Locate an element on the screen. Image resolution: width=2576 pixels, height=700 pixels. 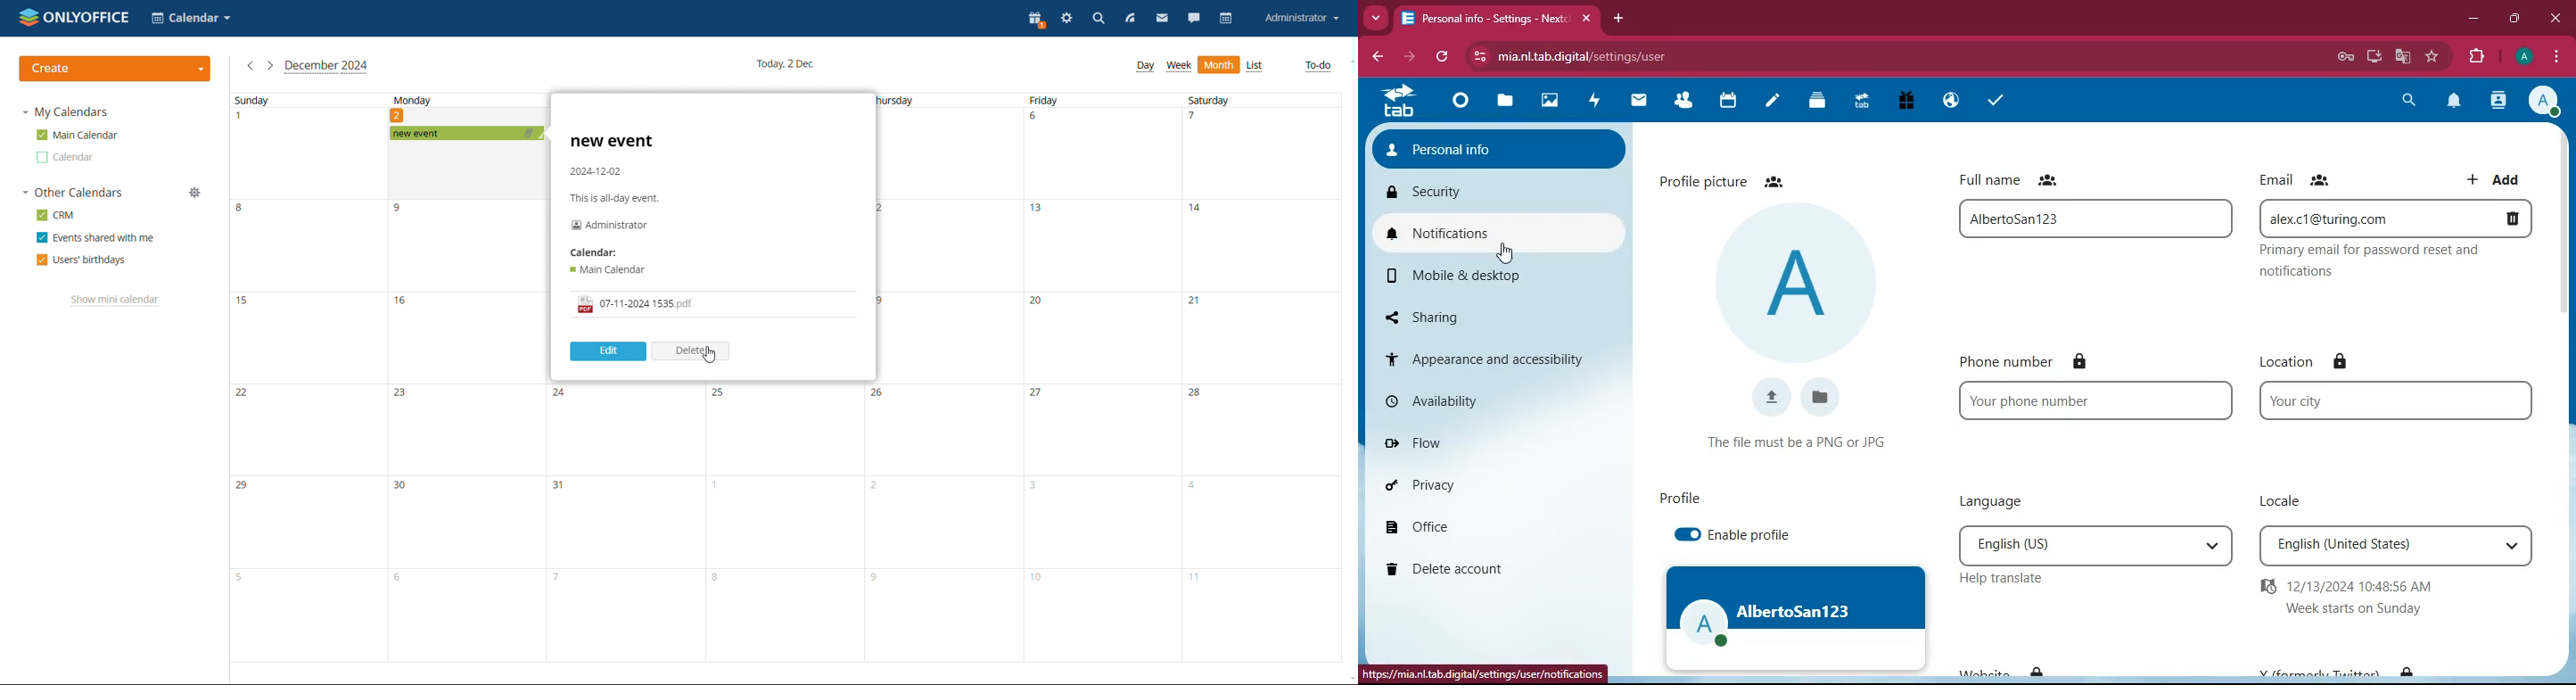
30 is located at coordinates (402, 486).